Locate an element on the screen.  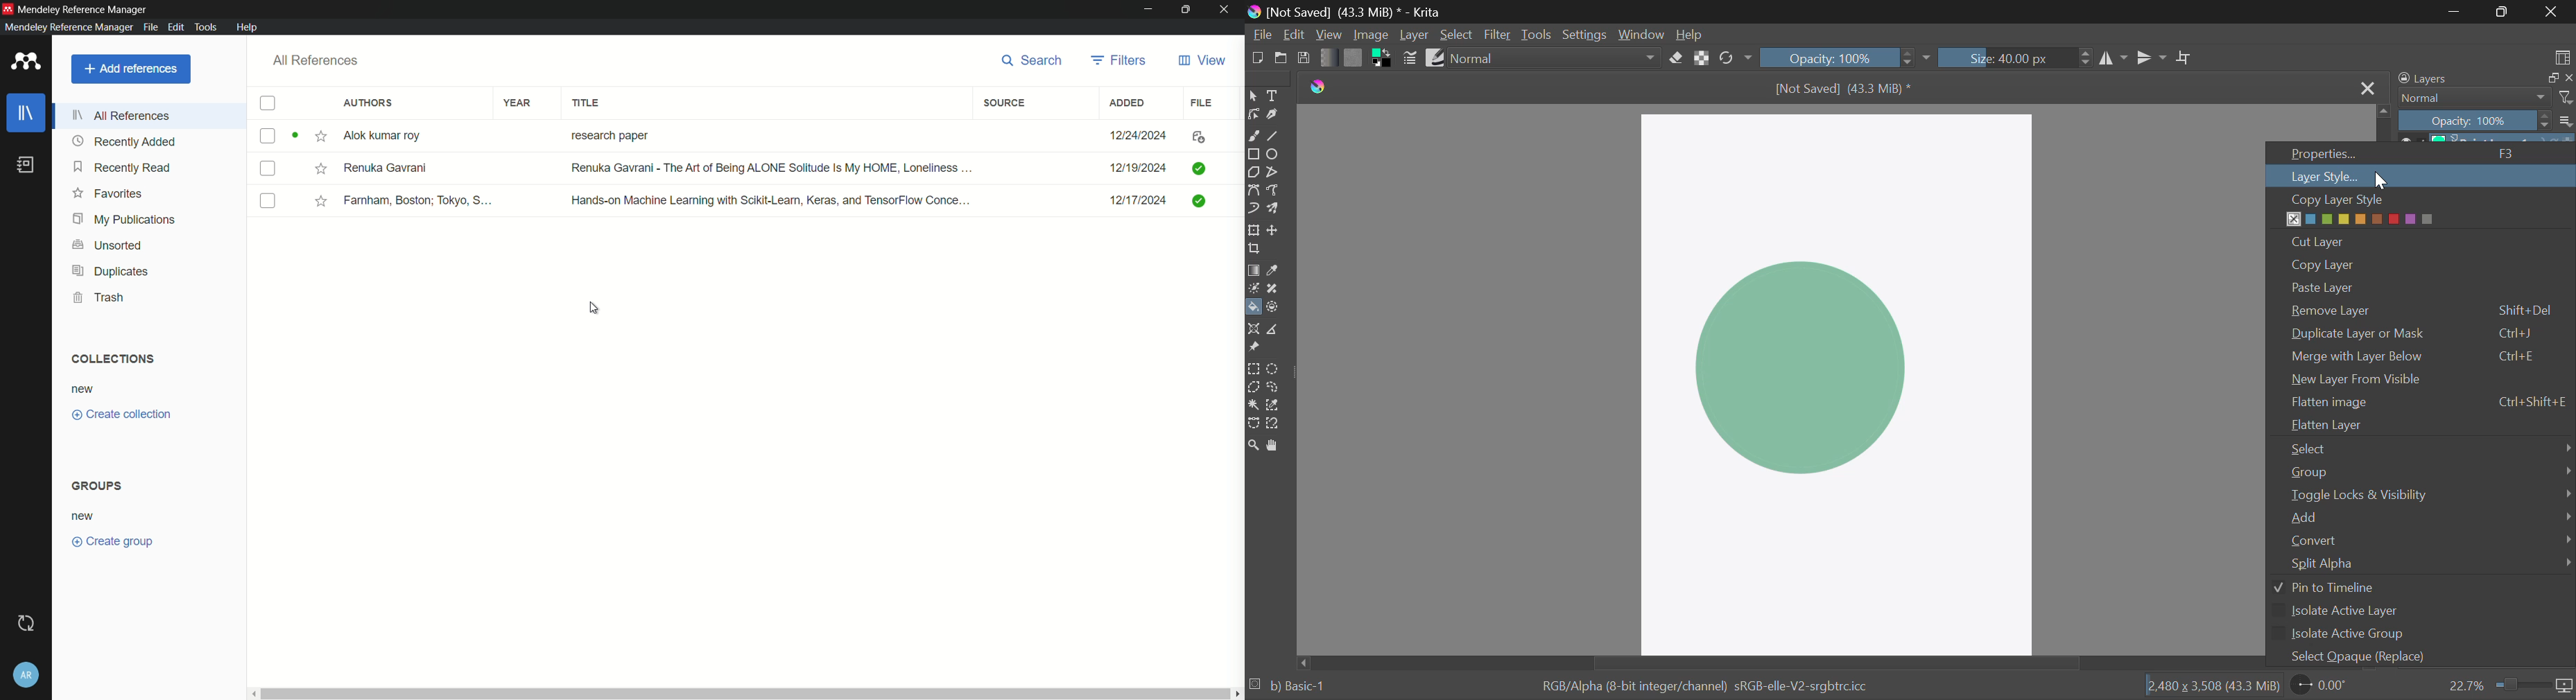
my publications is located at coordinates (124, 220).